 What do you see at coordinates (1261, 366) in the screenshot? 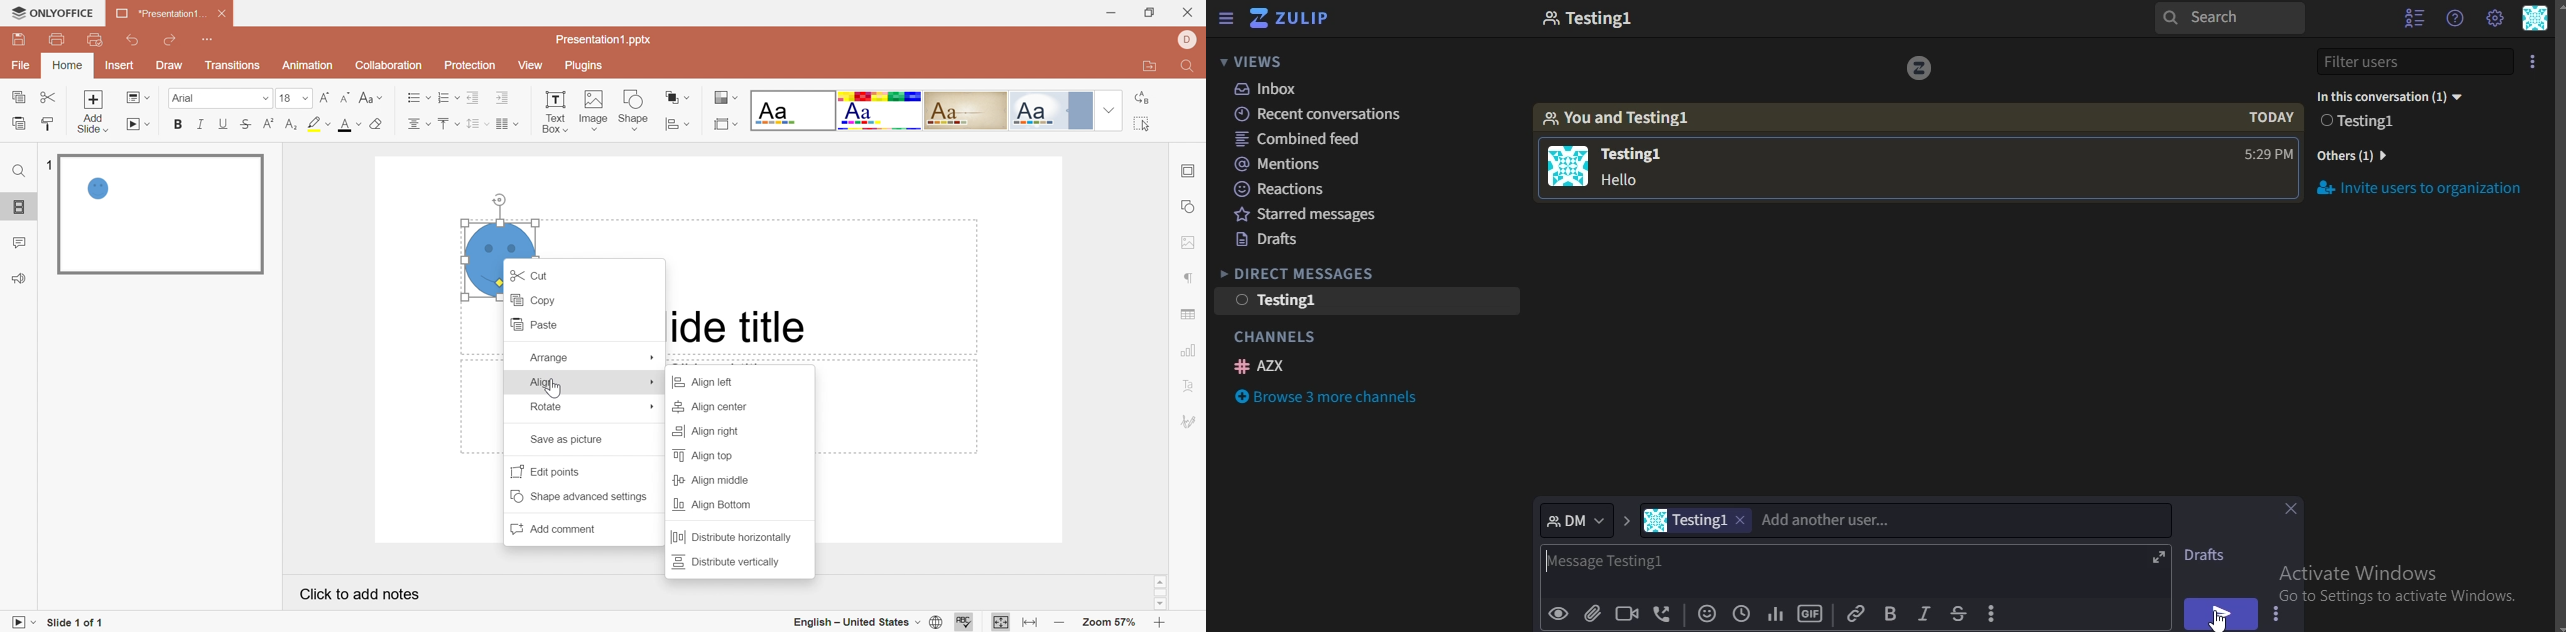
I see `AZX` at bounding box center [1261, 366].